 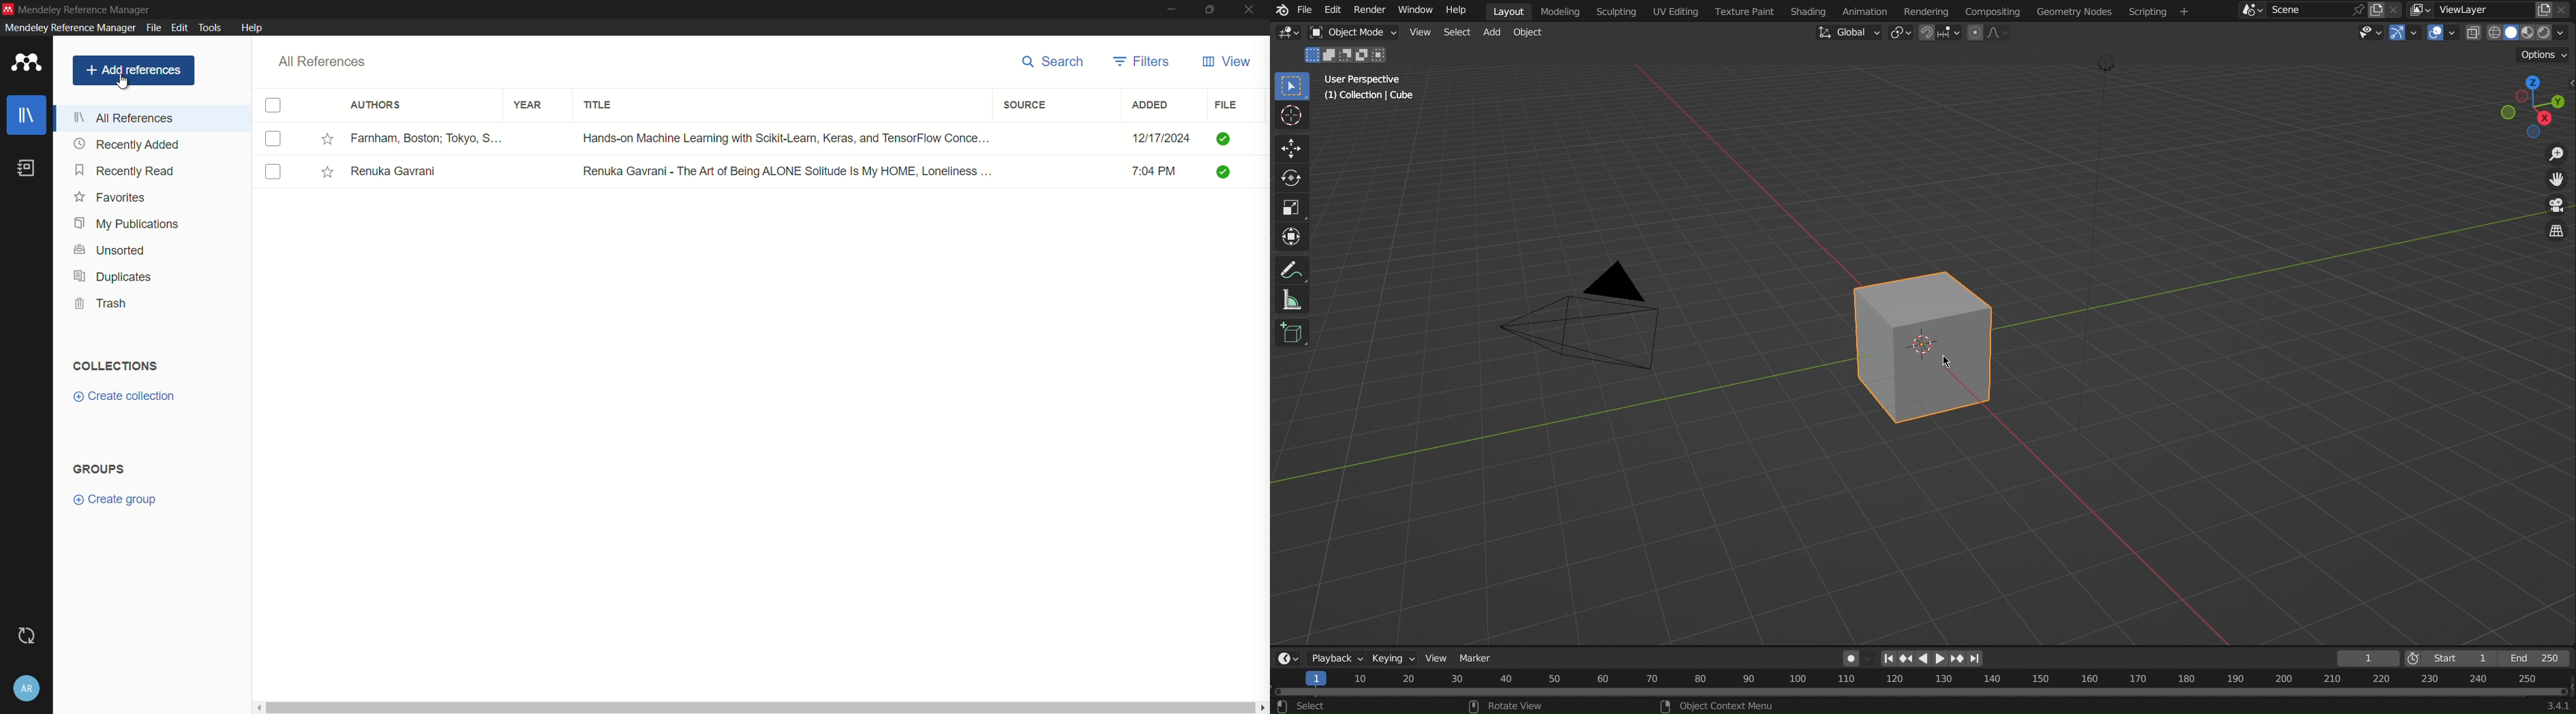 What do you see at coordinates (1228, 173) in the screenshot?
I see `check` at bounding box center [1228, 173].